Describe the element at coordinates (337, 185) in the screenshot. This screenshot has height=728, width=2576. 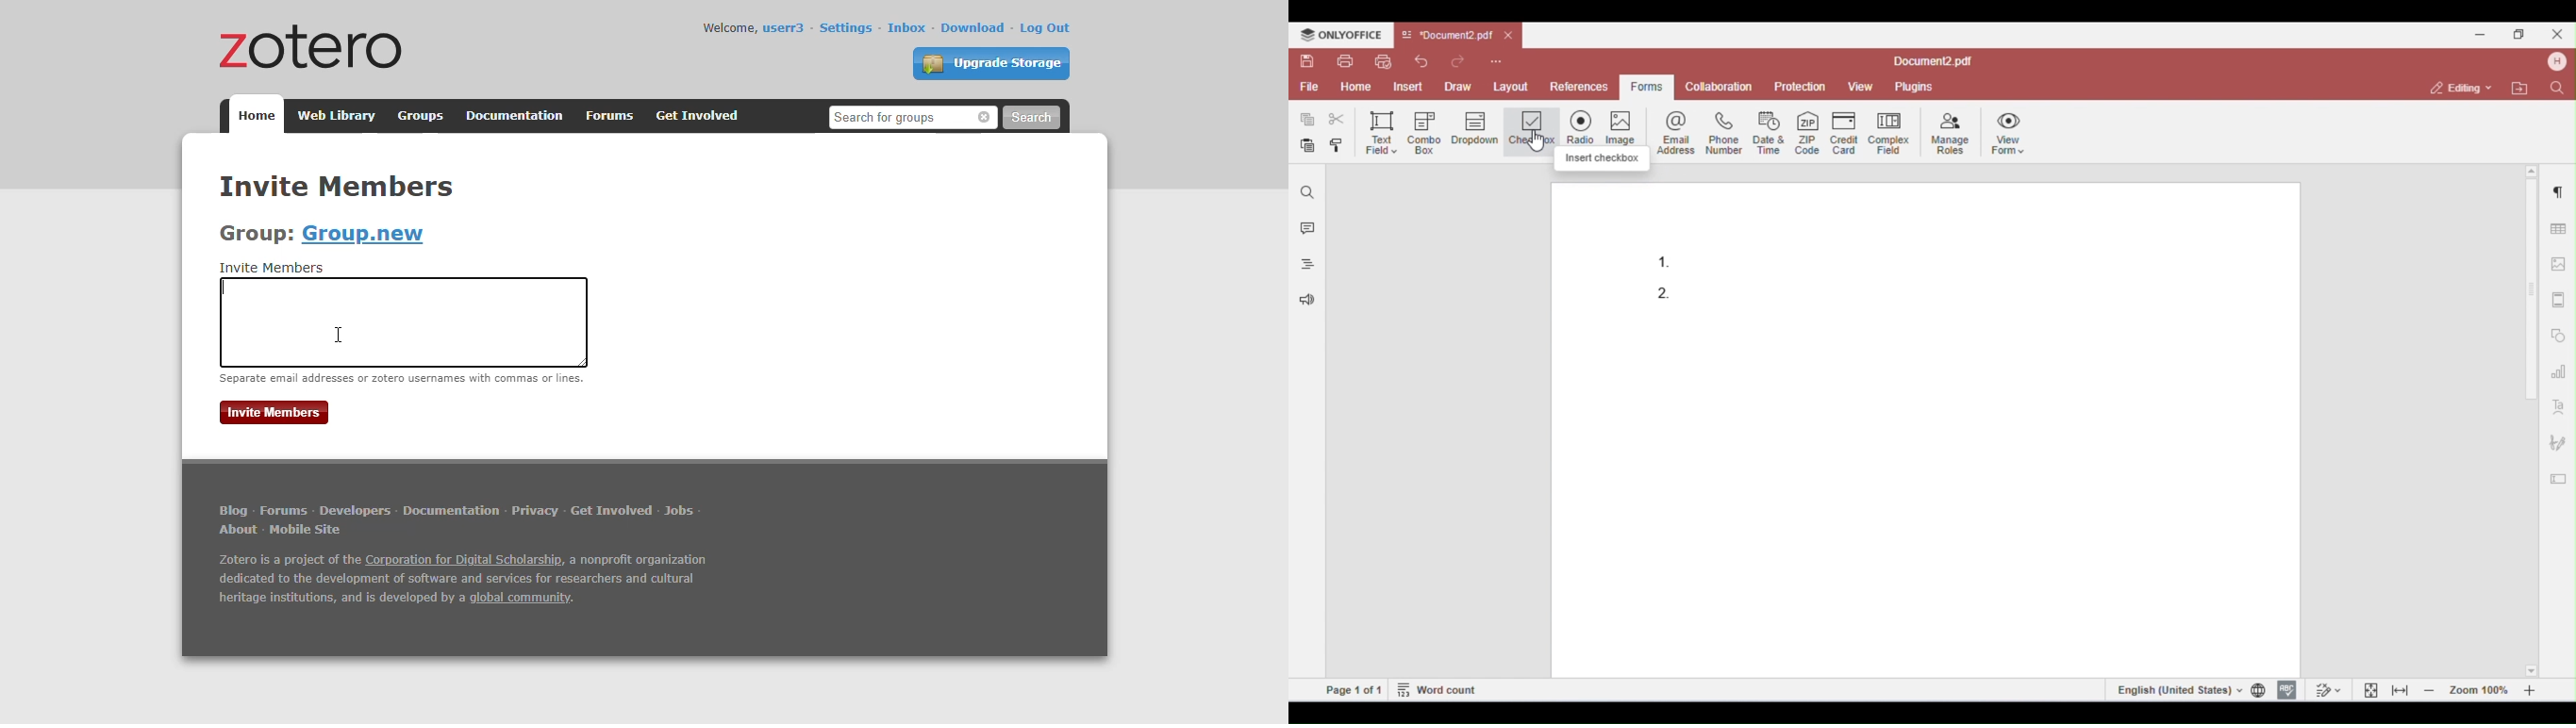
I see `invite members` at that location.